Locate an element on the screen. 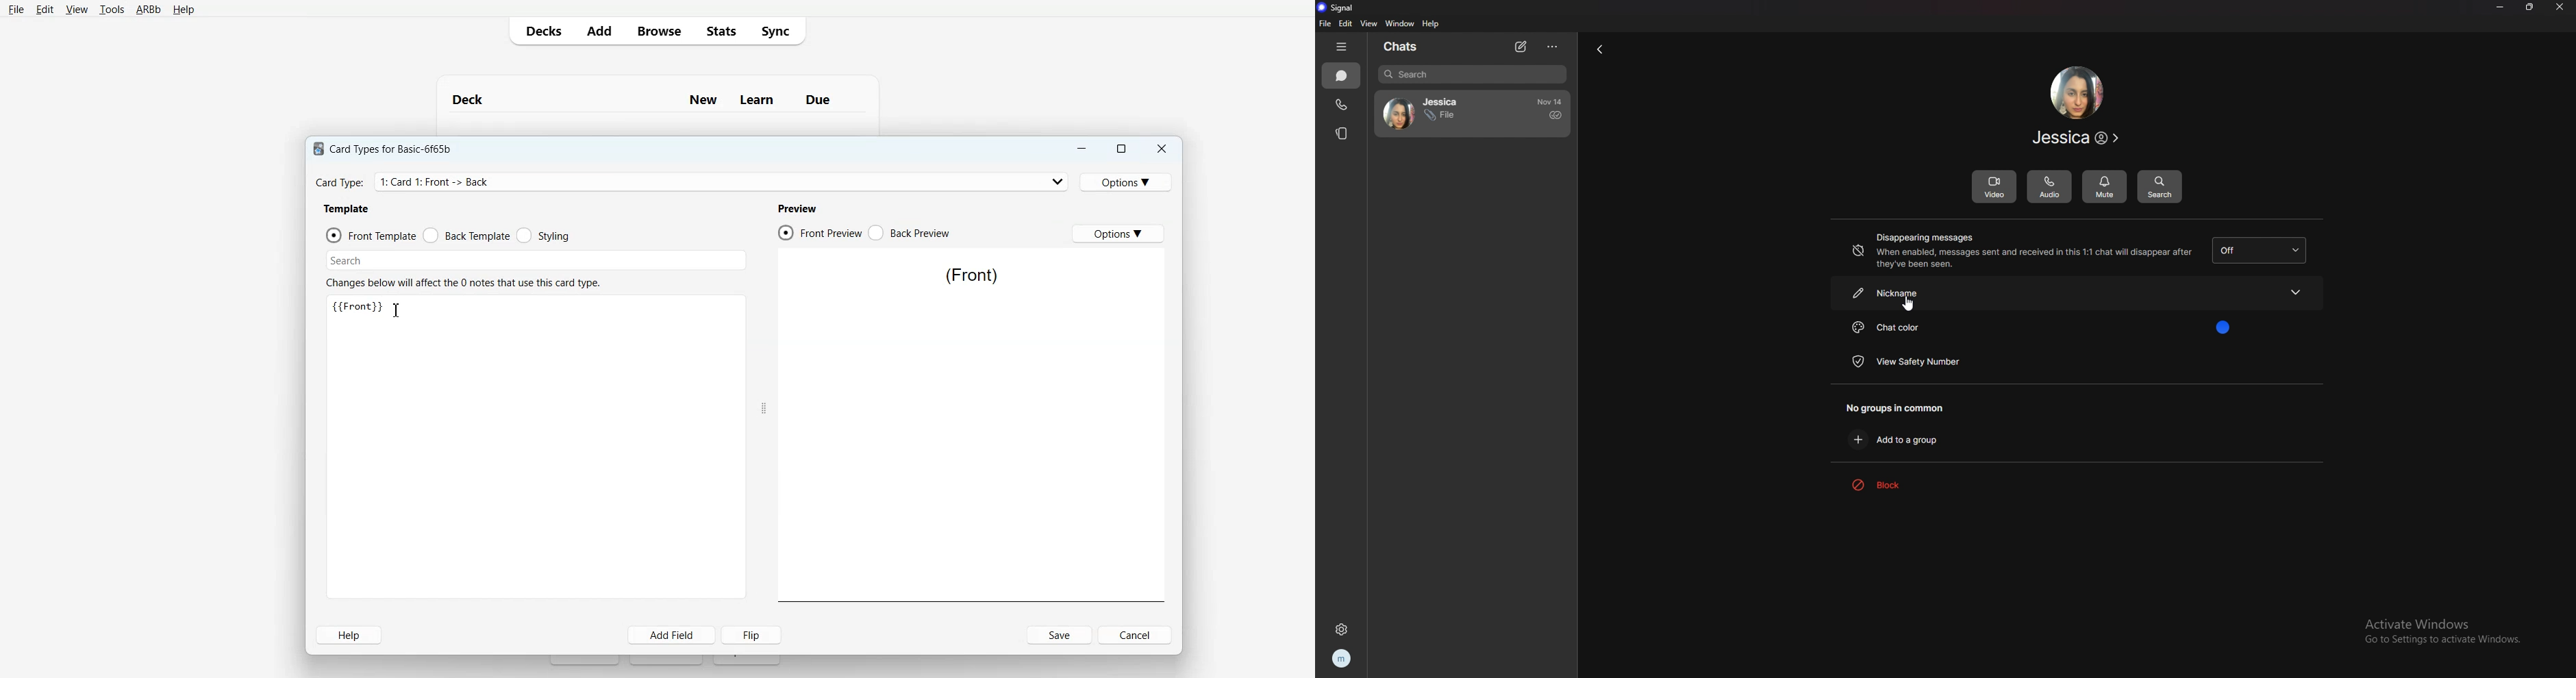 This screenshot has width=2576, height=700. Sync is located at coordinates (779, 32).